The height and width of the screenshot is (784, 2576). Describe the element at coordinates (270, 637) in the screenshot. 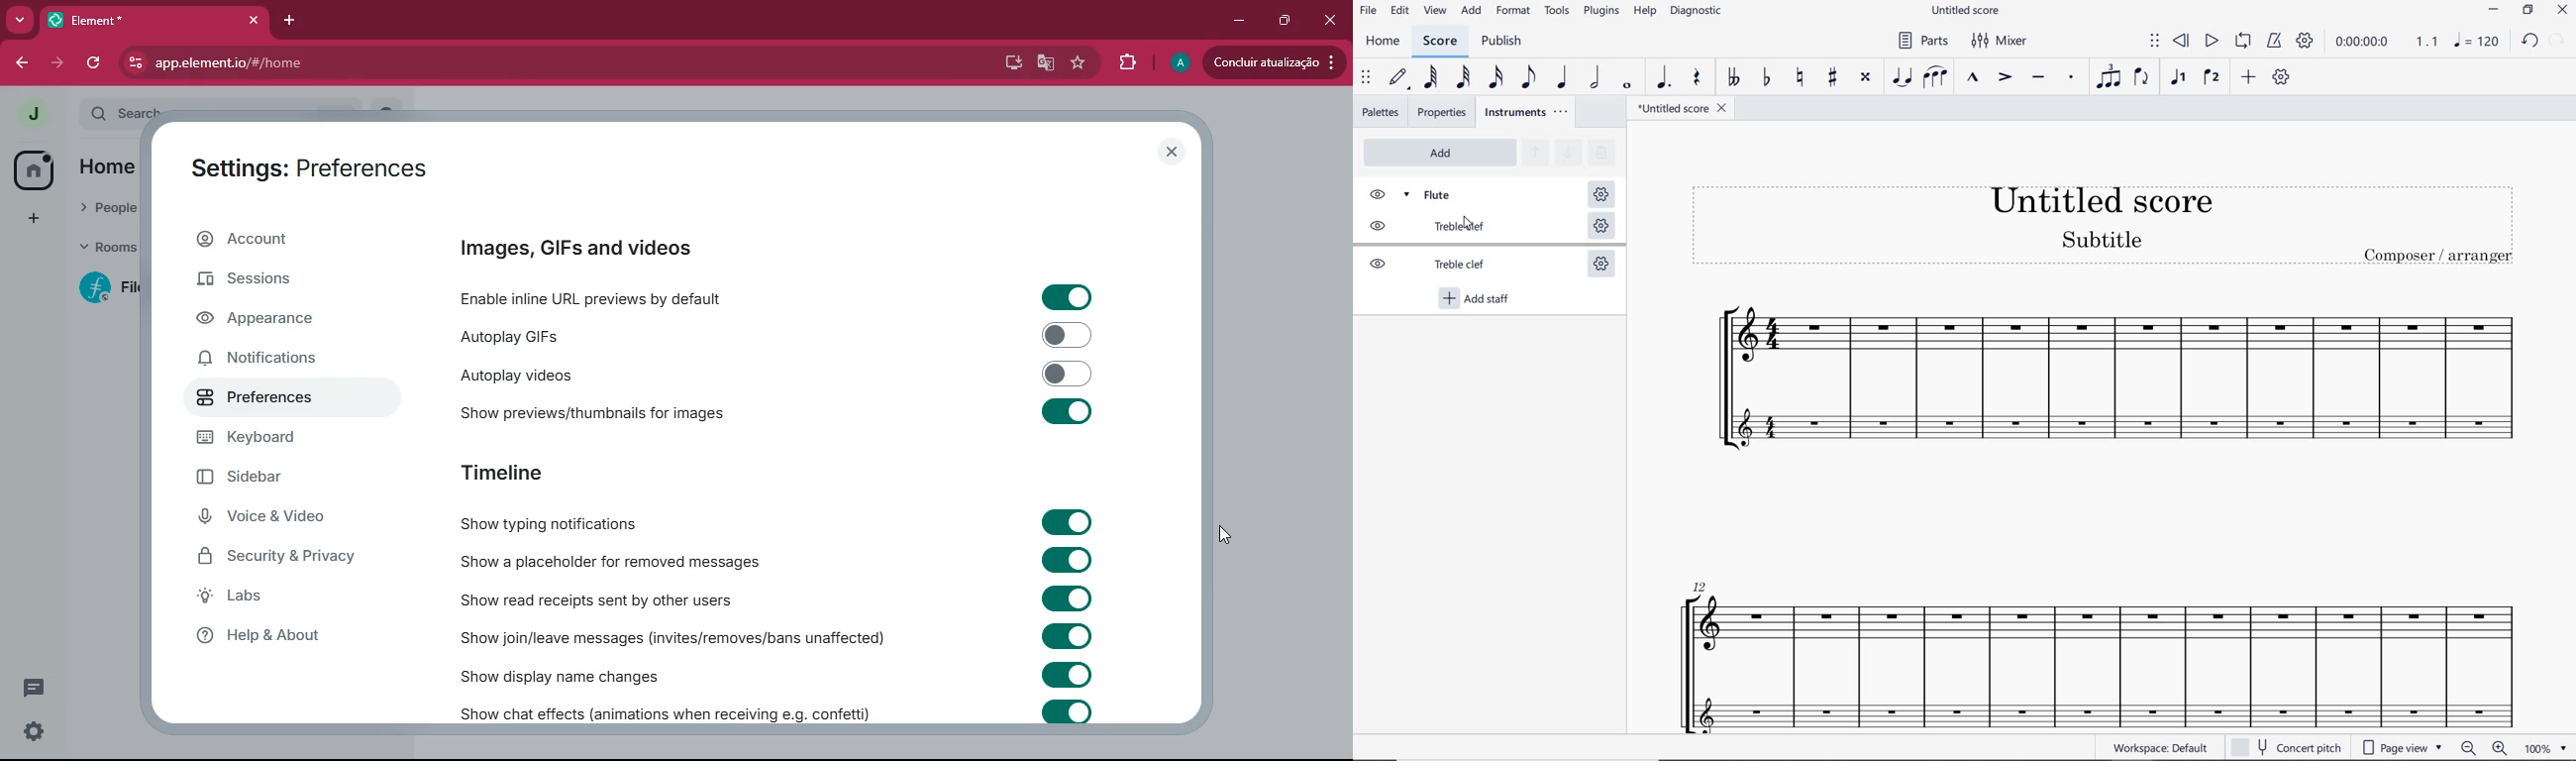

I see `help & about` at that location.